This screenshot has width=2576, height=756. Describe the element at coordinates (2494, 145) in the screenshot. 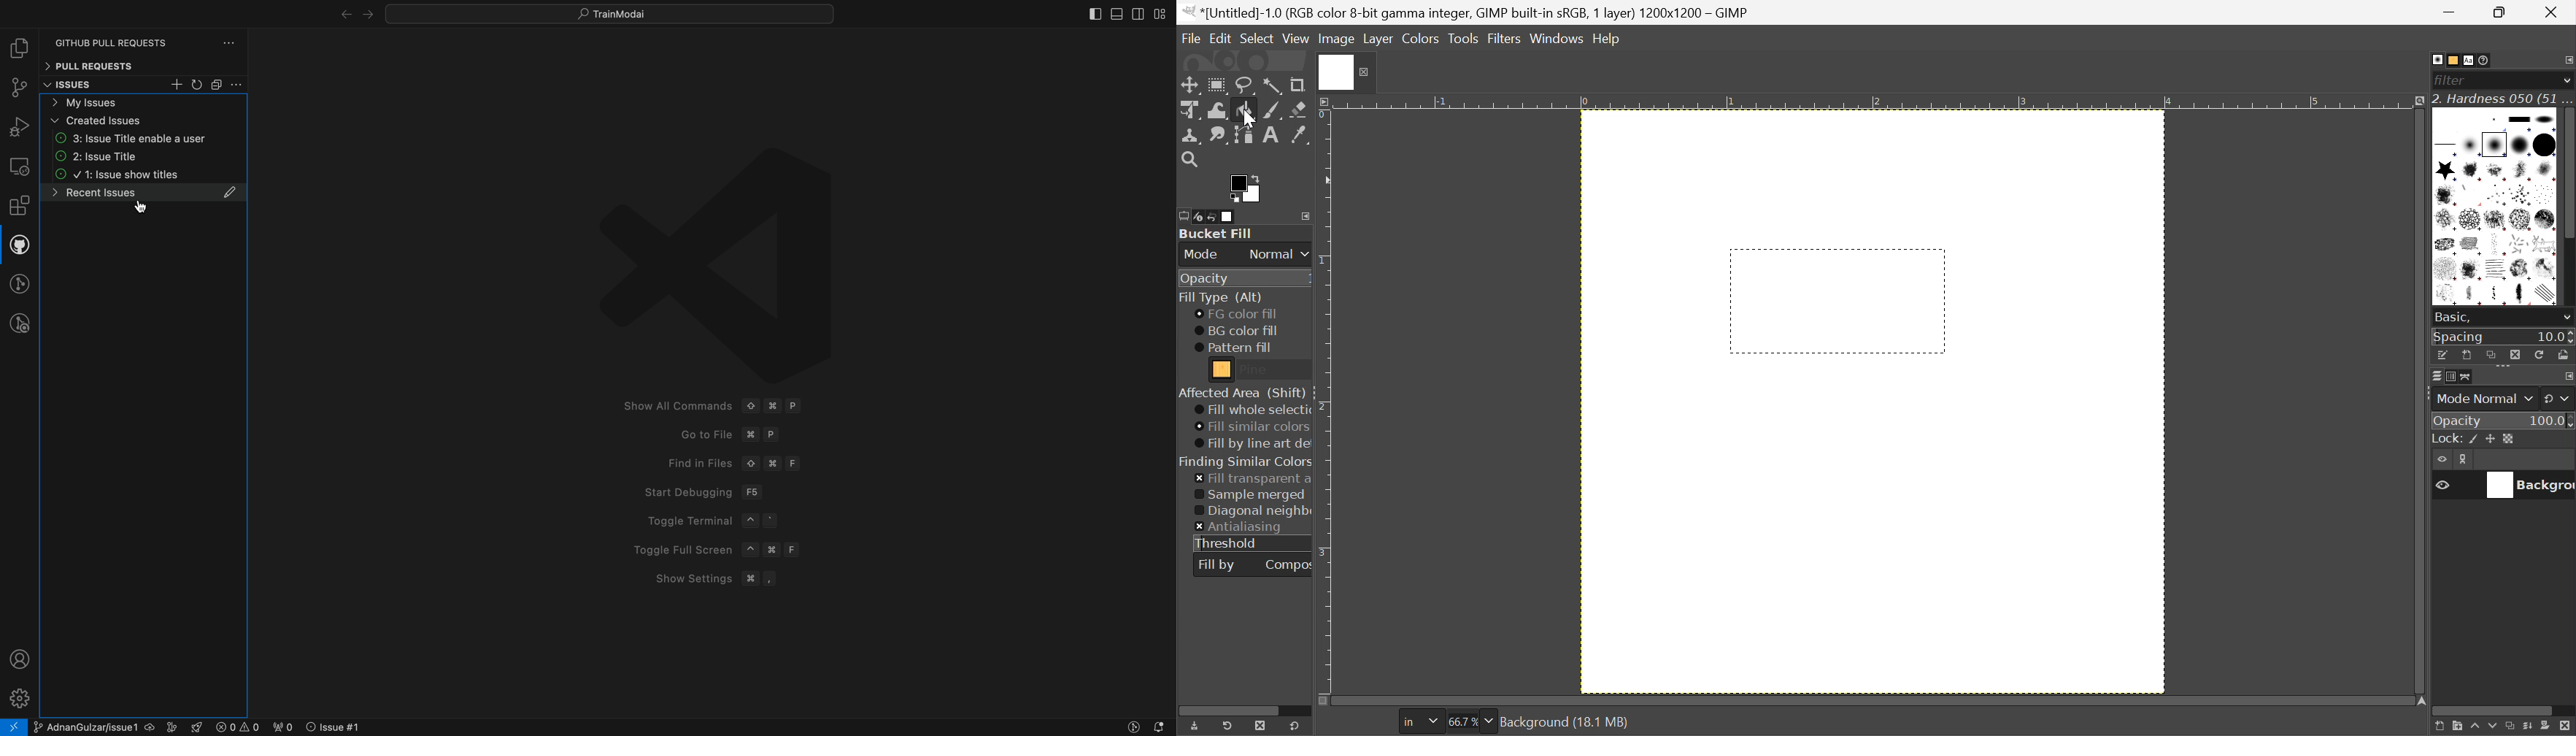

I see `Hardness` at that location.